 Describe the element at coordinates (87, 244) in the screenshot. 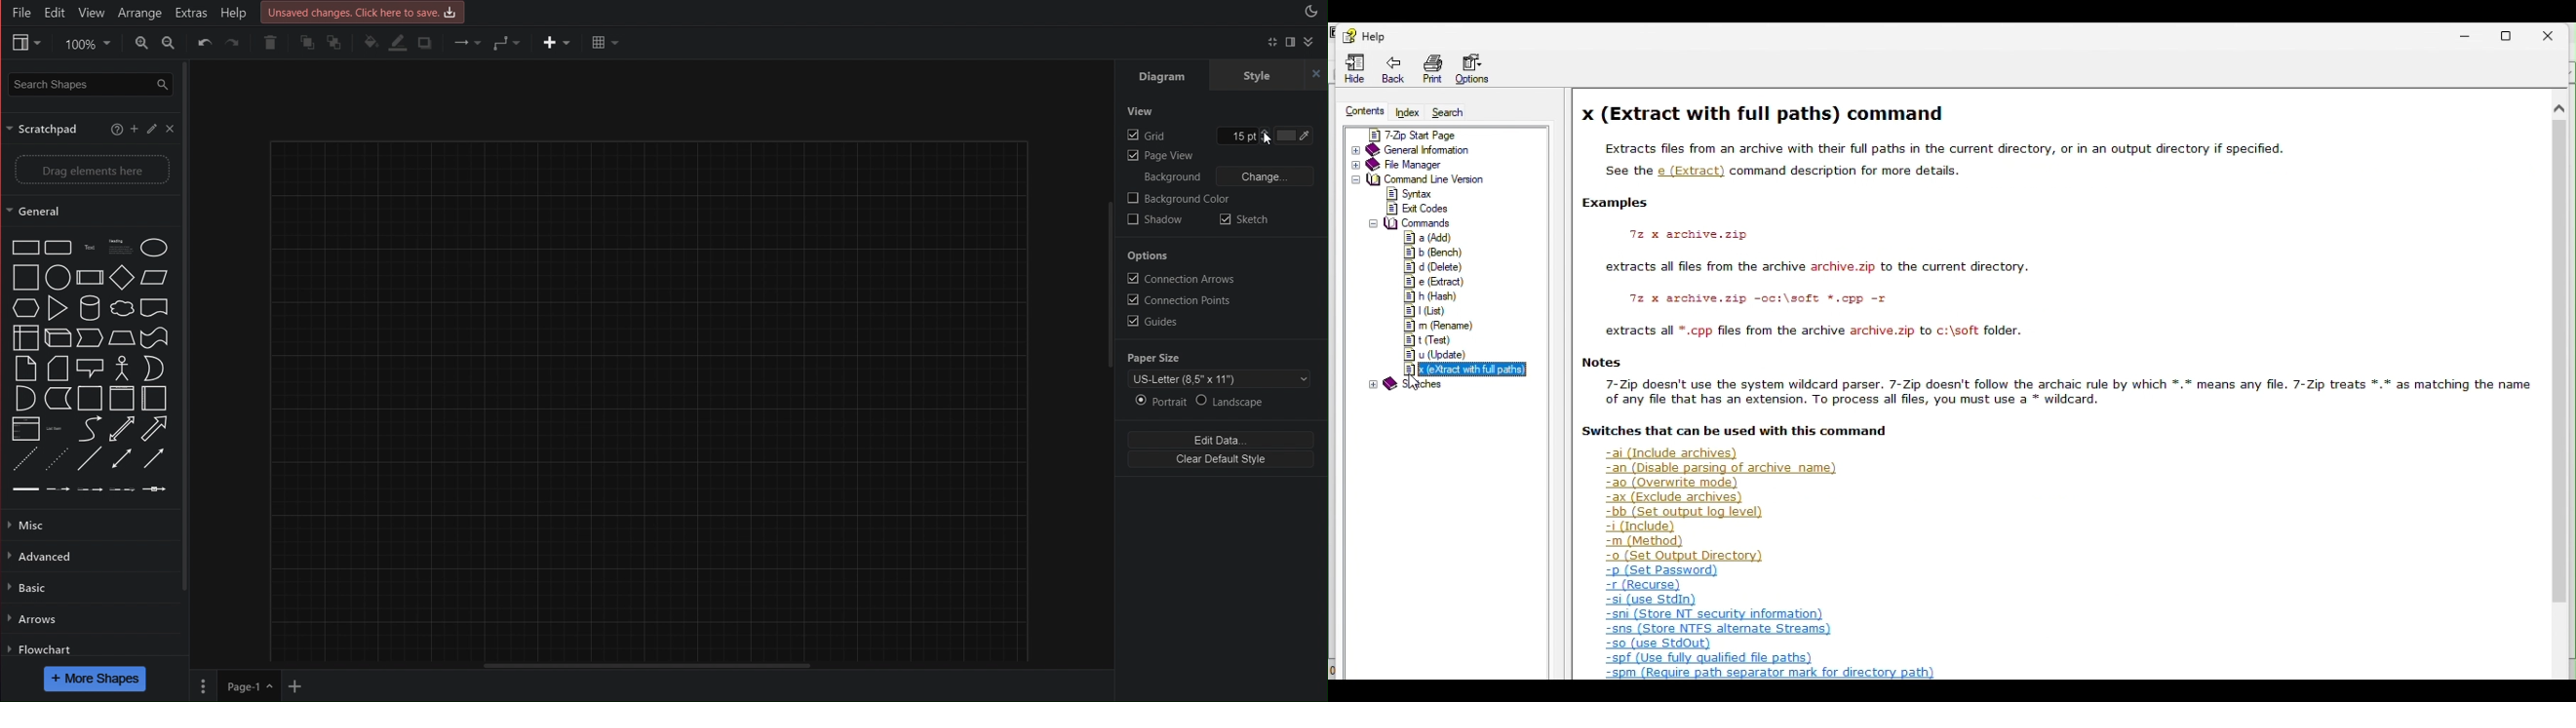

I see `text` at that location.